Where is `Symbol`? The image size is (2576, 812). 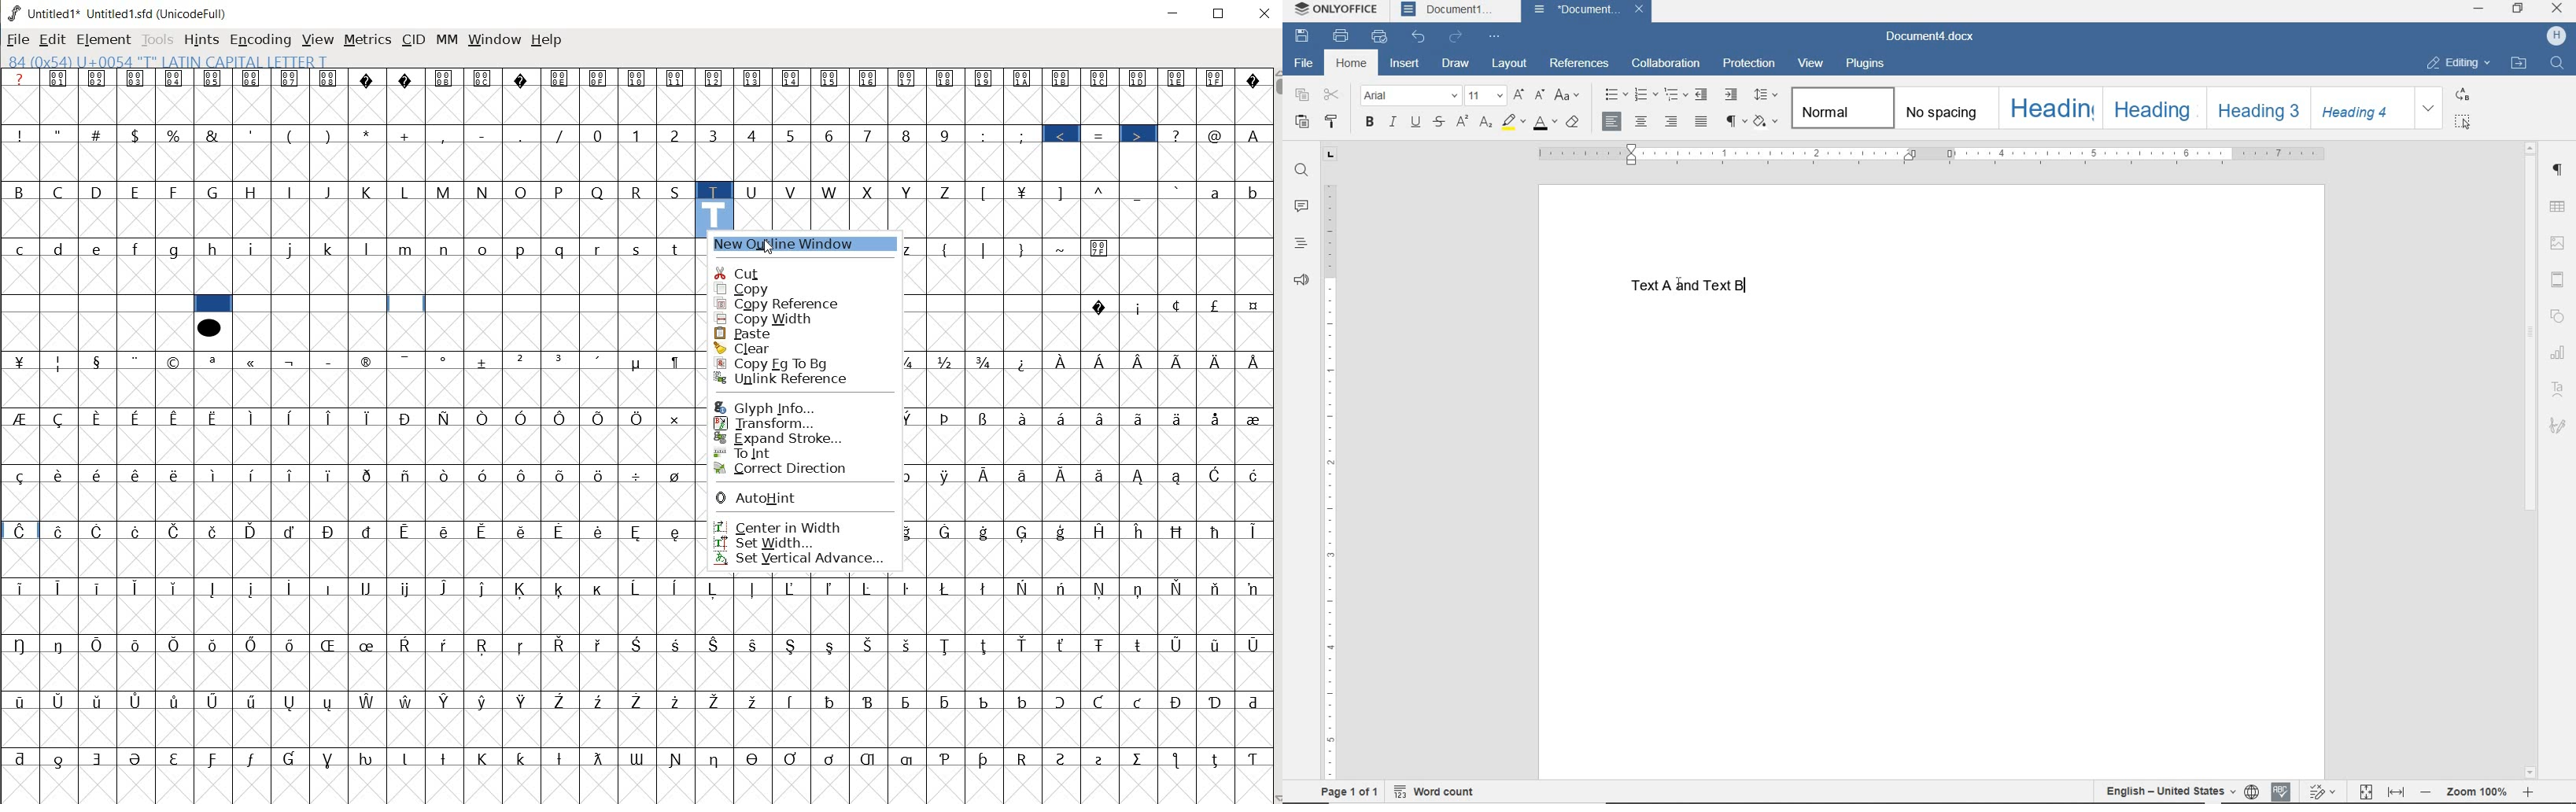 Symbol is located at coordinates (216, 590).